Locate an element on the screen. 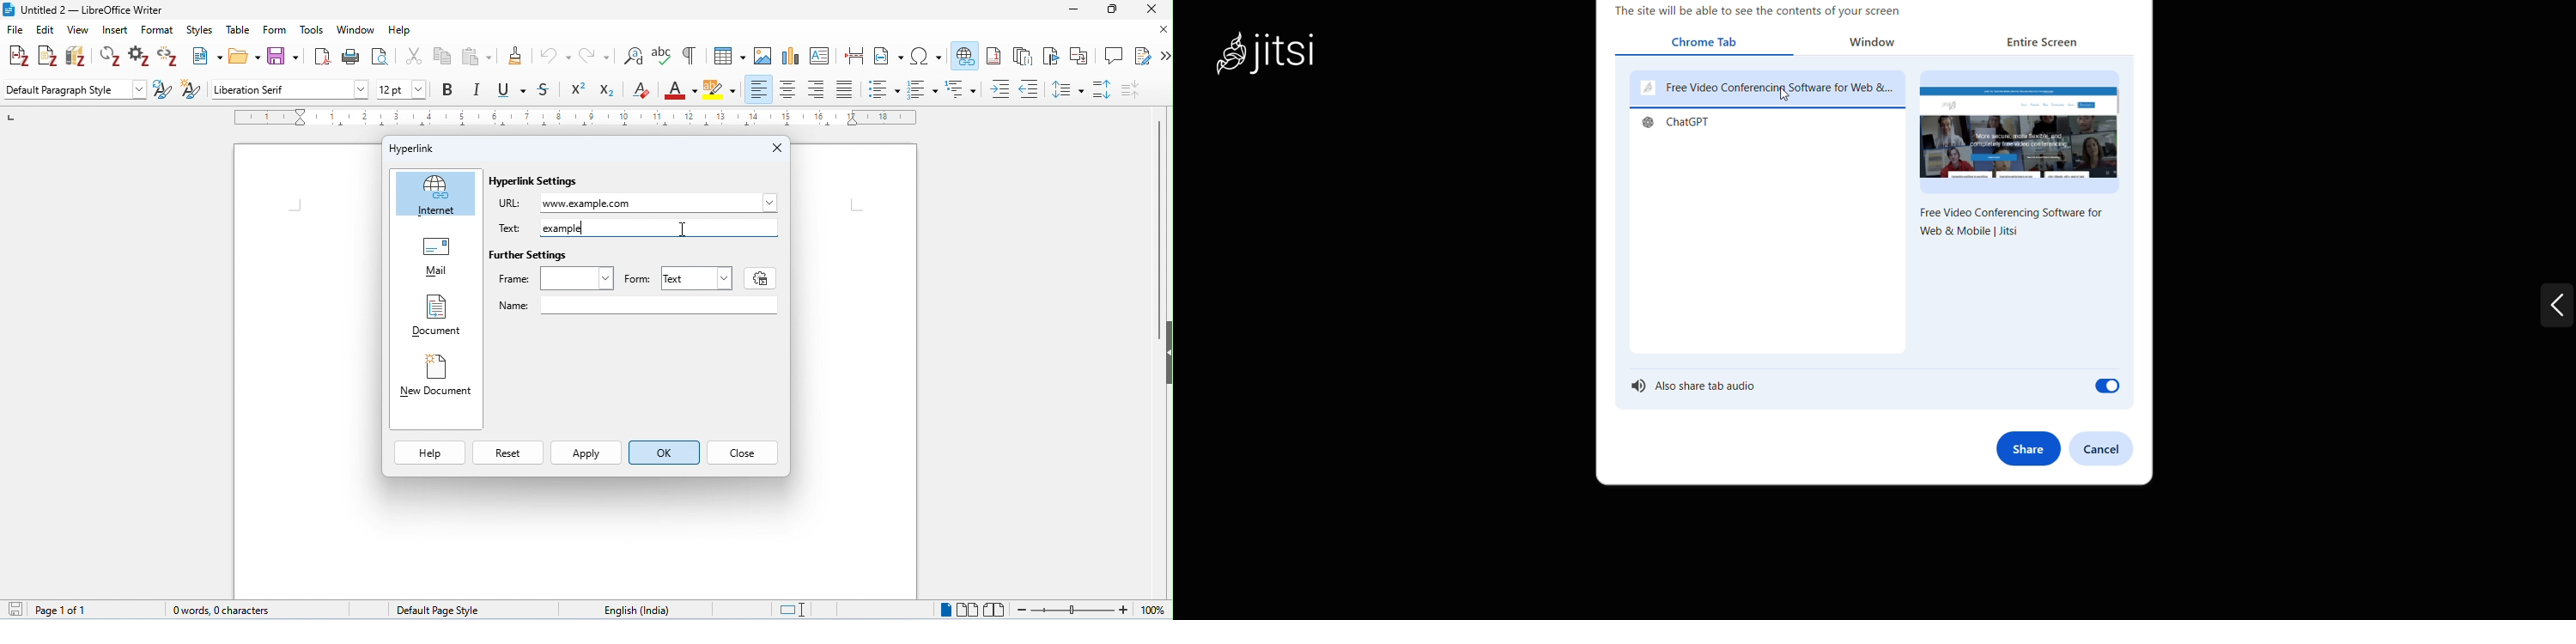  paste is located at coordinates (477, 55).